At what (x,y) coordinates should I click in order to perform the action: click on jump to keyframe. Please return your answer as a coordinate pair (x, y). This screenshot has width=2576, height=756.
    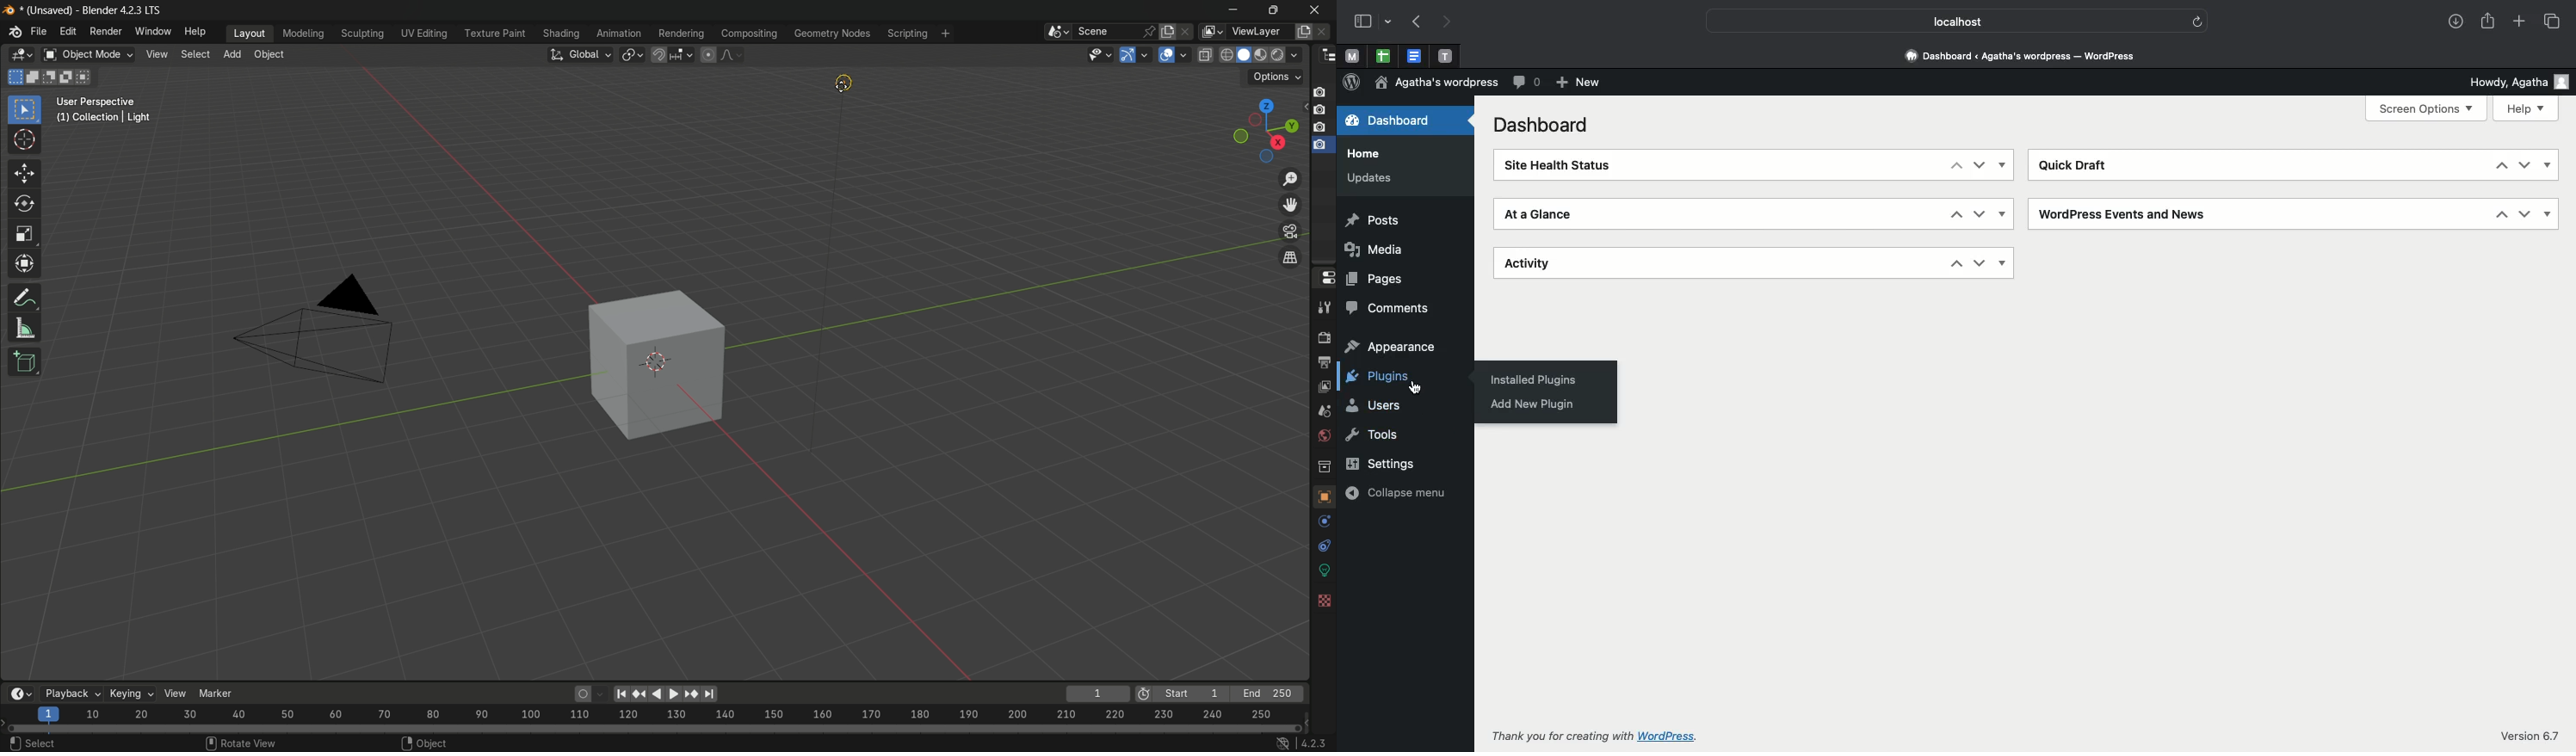
    Looking at the image, I should click on (641, 694).